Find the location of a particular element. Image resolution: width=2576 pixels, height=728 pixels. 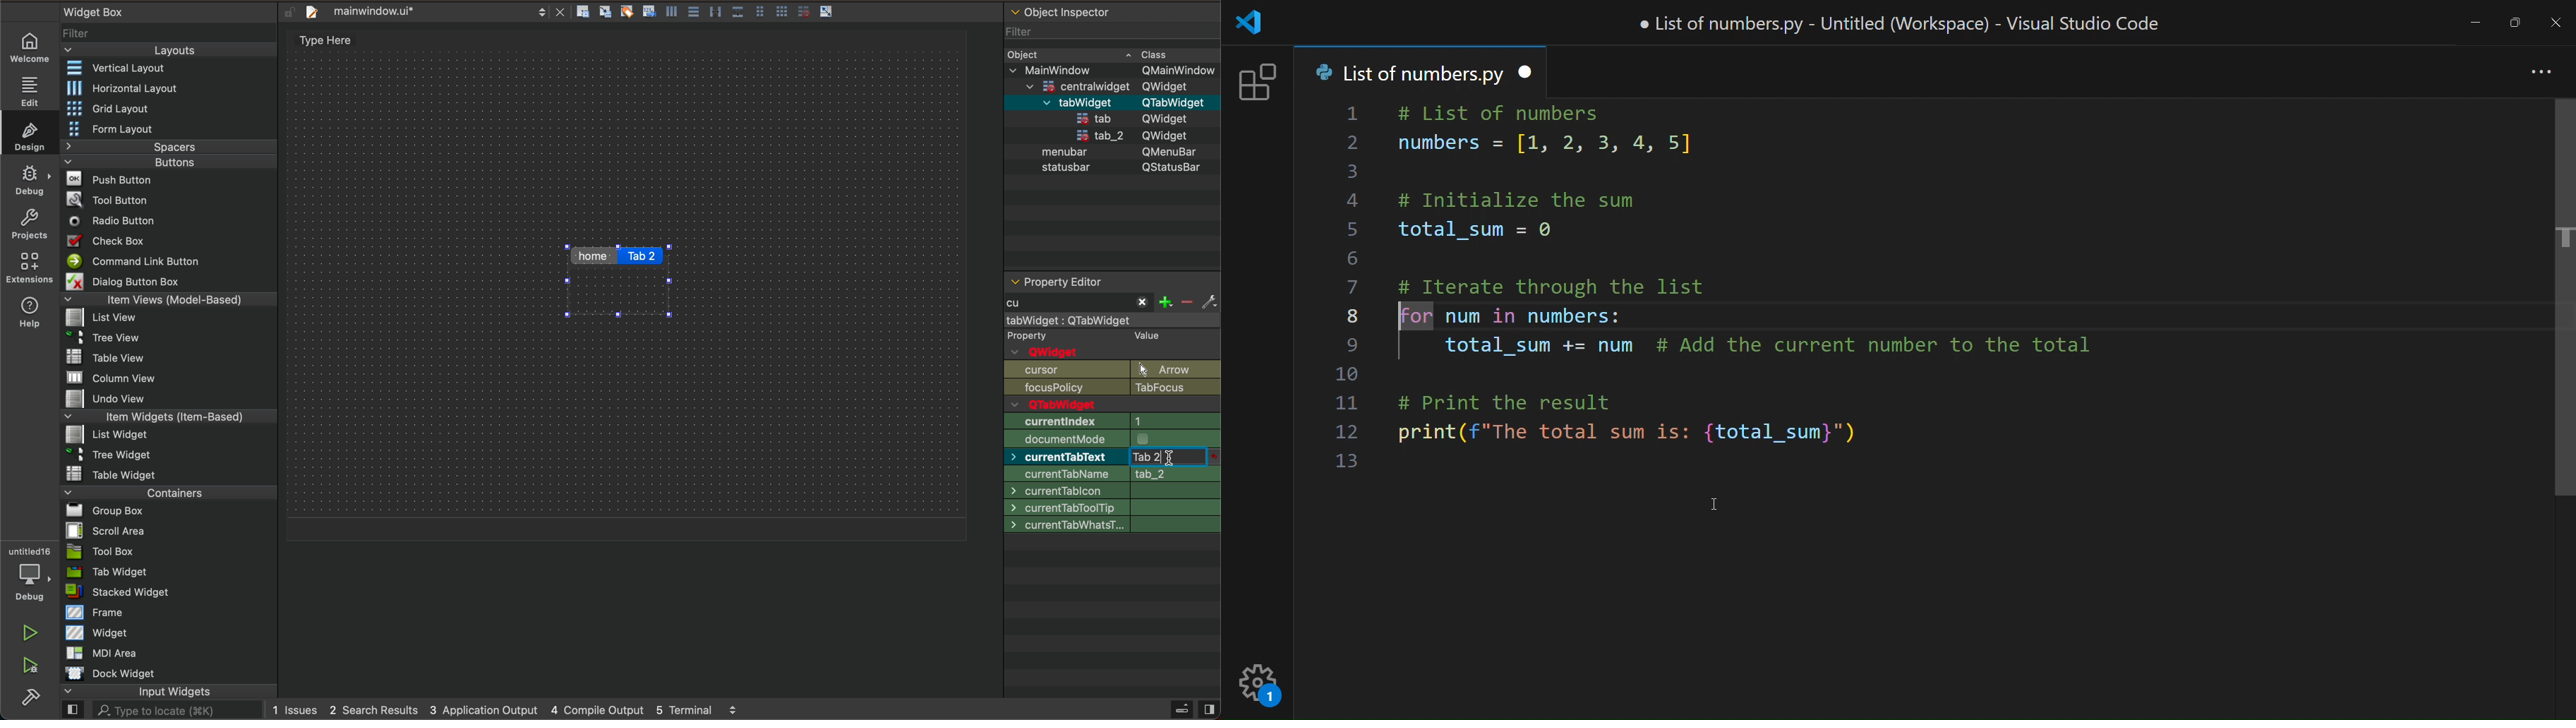

logs is located at coordinates (509, 709).